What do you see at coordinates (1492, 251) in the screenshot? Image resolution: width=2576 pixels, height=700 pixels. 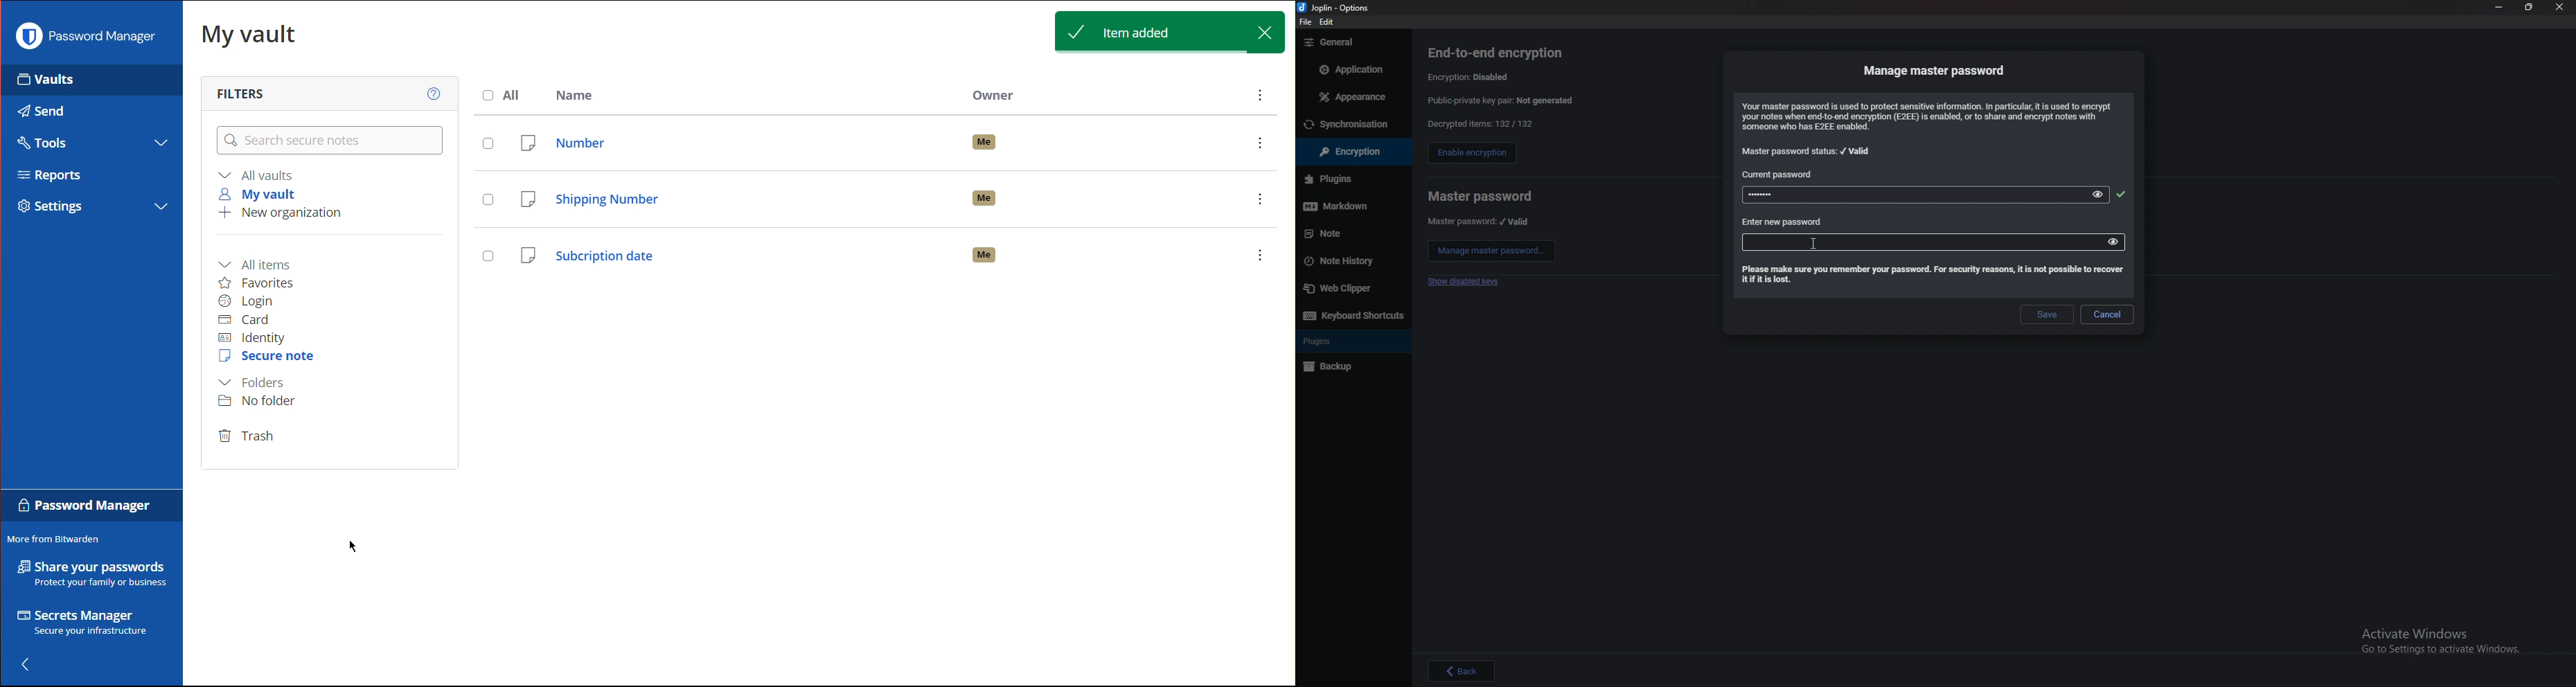 I see `manage master password` at bounding box center [1492, 251].